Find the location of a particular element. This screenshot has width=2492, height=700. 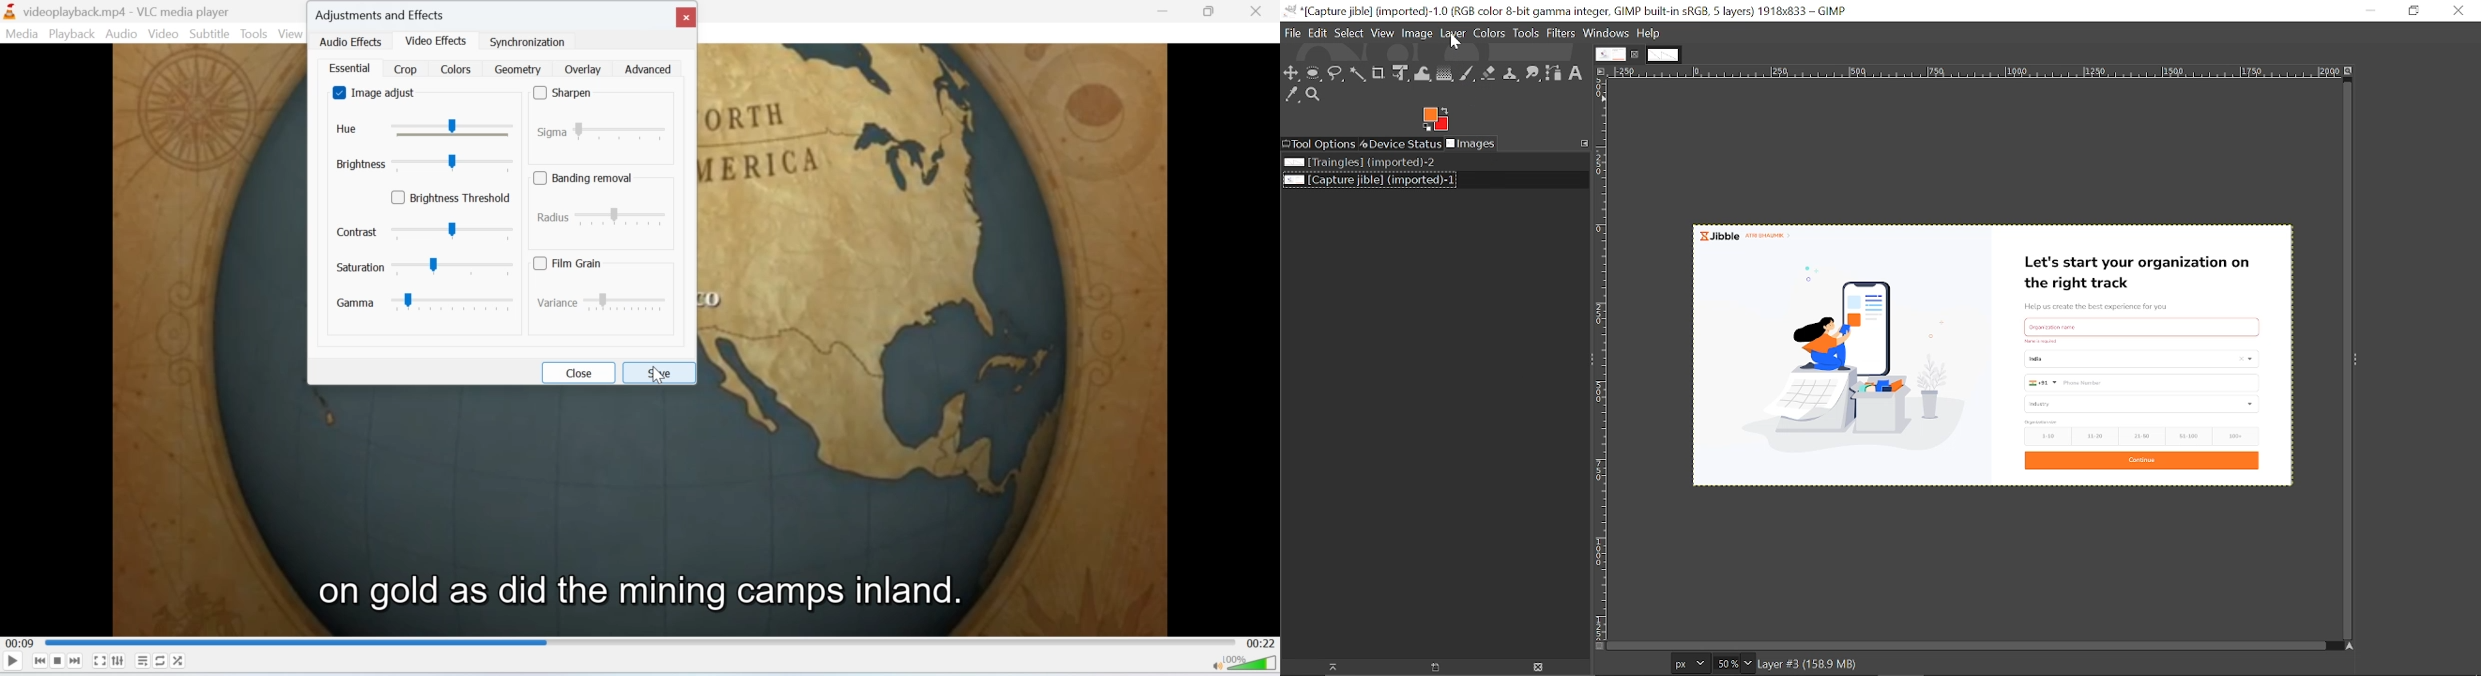

contrast is located at coordinates (427, 230).